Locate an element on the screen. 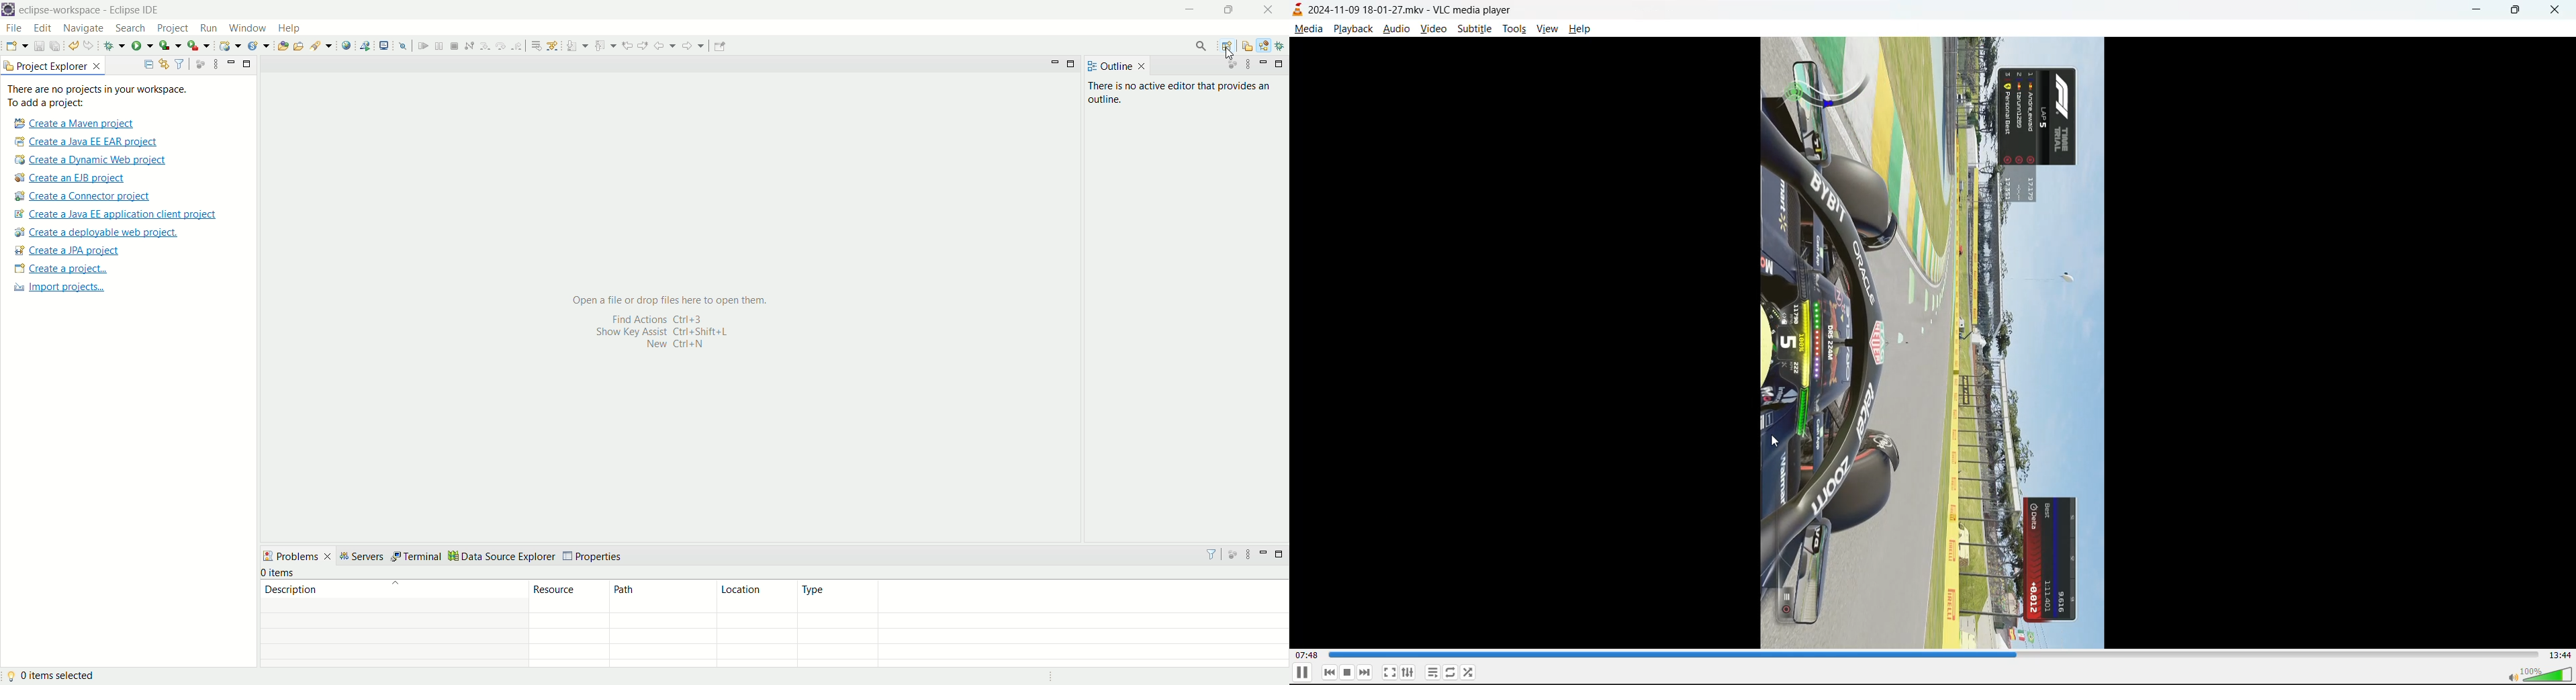  tools is located at coordinates (1514, 28).